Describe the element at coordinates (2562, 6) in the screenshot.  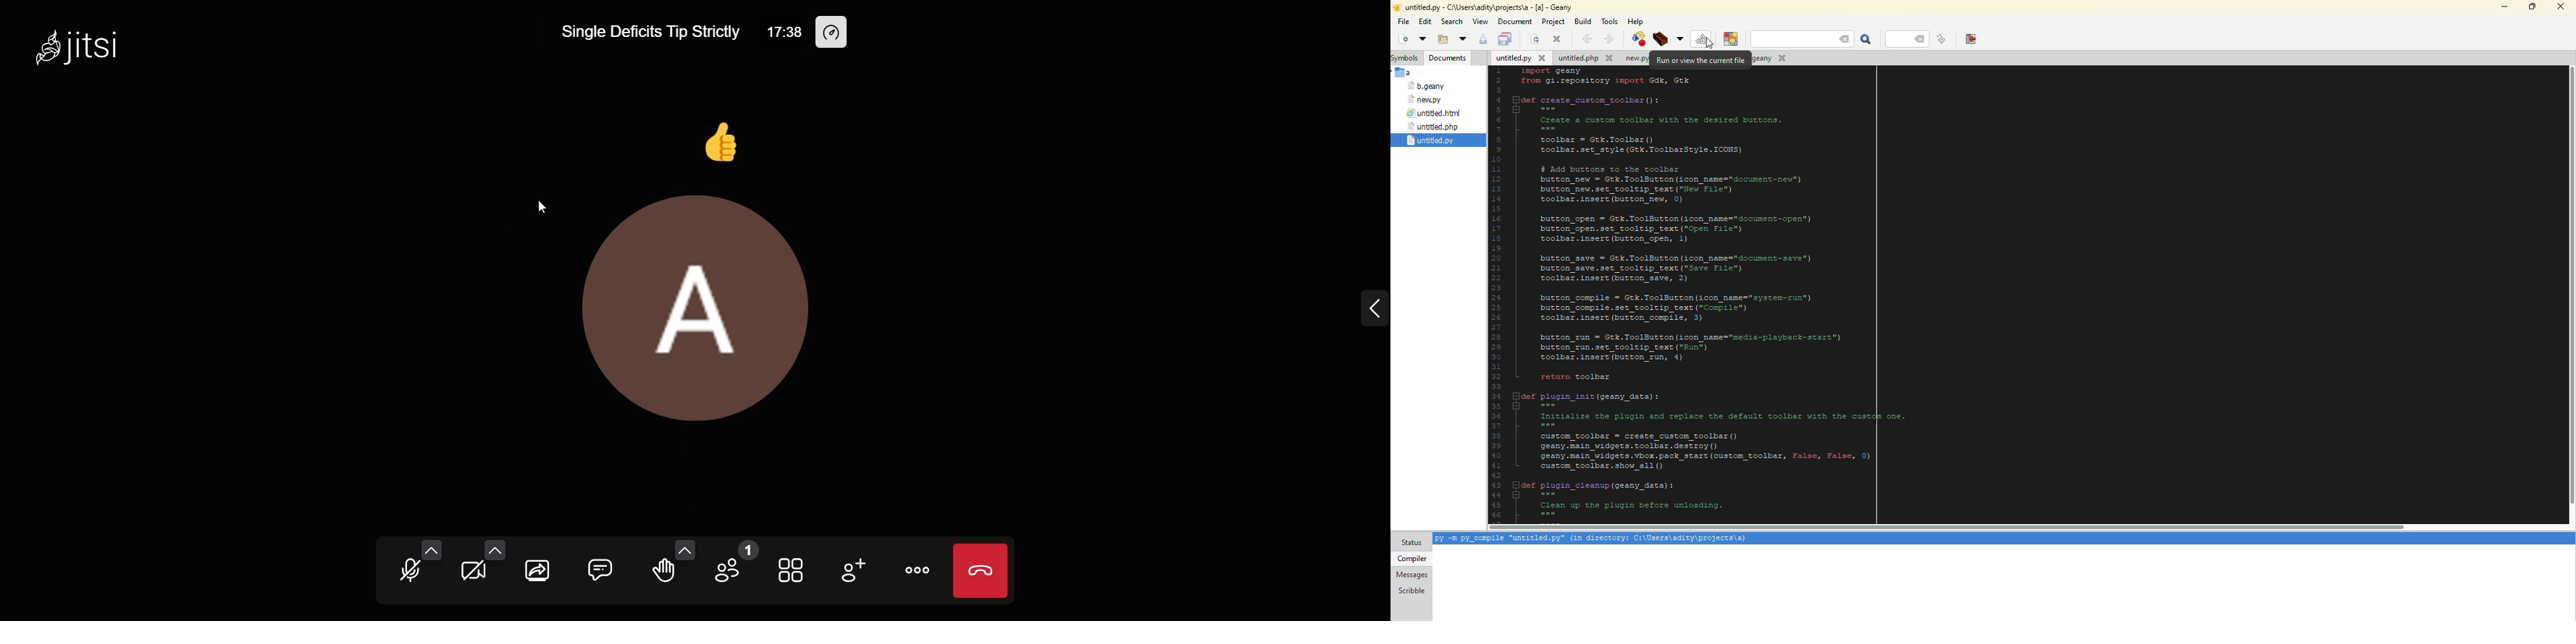
I see `close` at that location.